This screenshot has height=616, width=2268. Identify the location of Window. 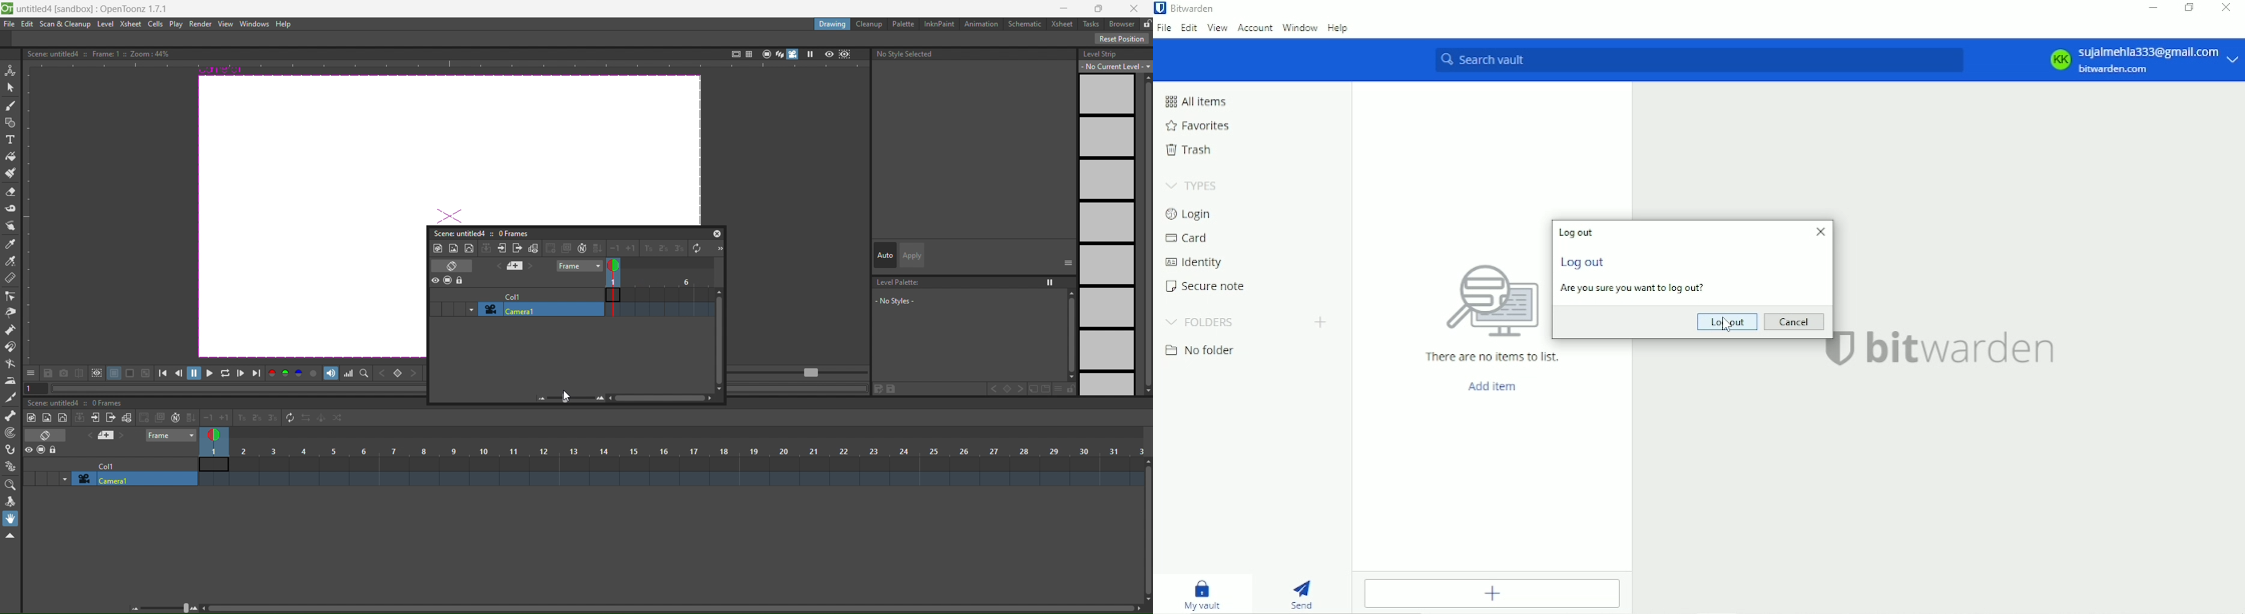
(1298, 27).